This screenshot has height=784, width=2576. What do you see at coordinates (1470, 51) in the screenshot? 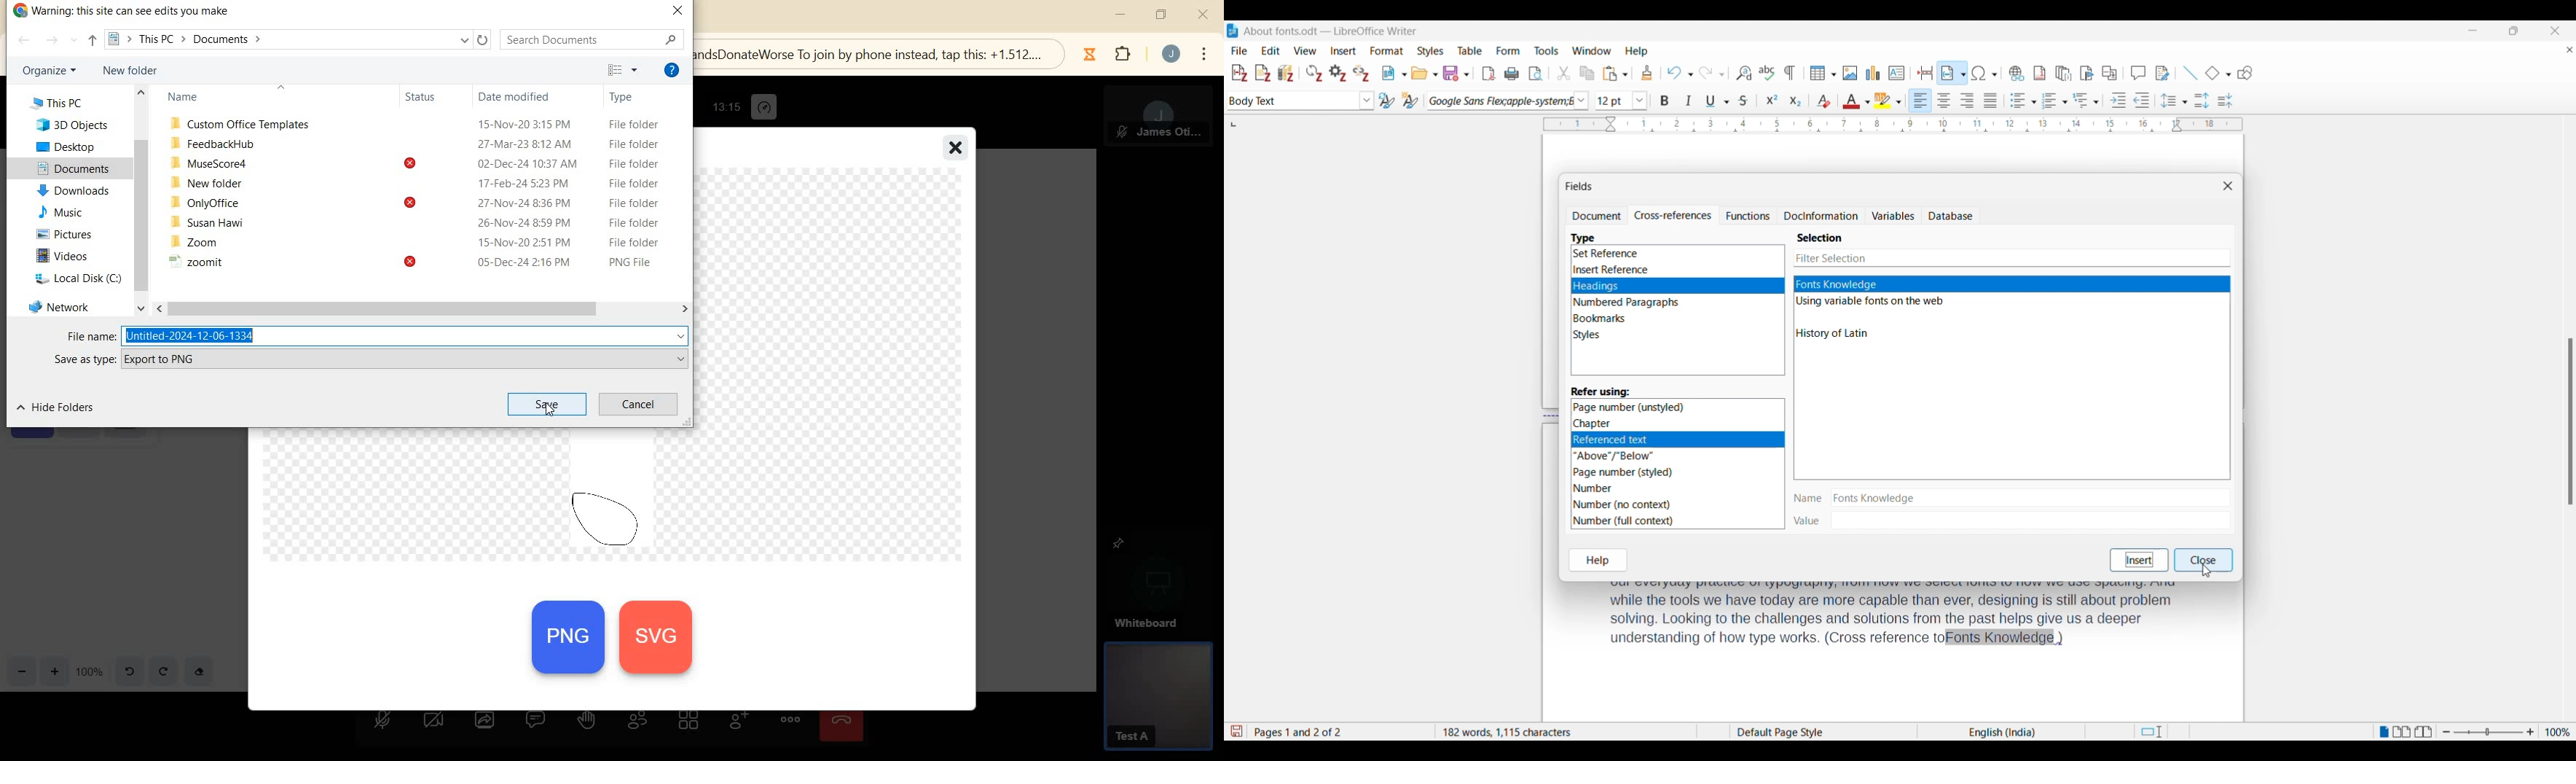
I see `Table menu` at bounding box center [1470, 51].